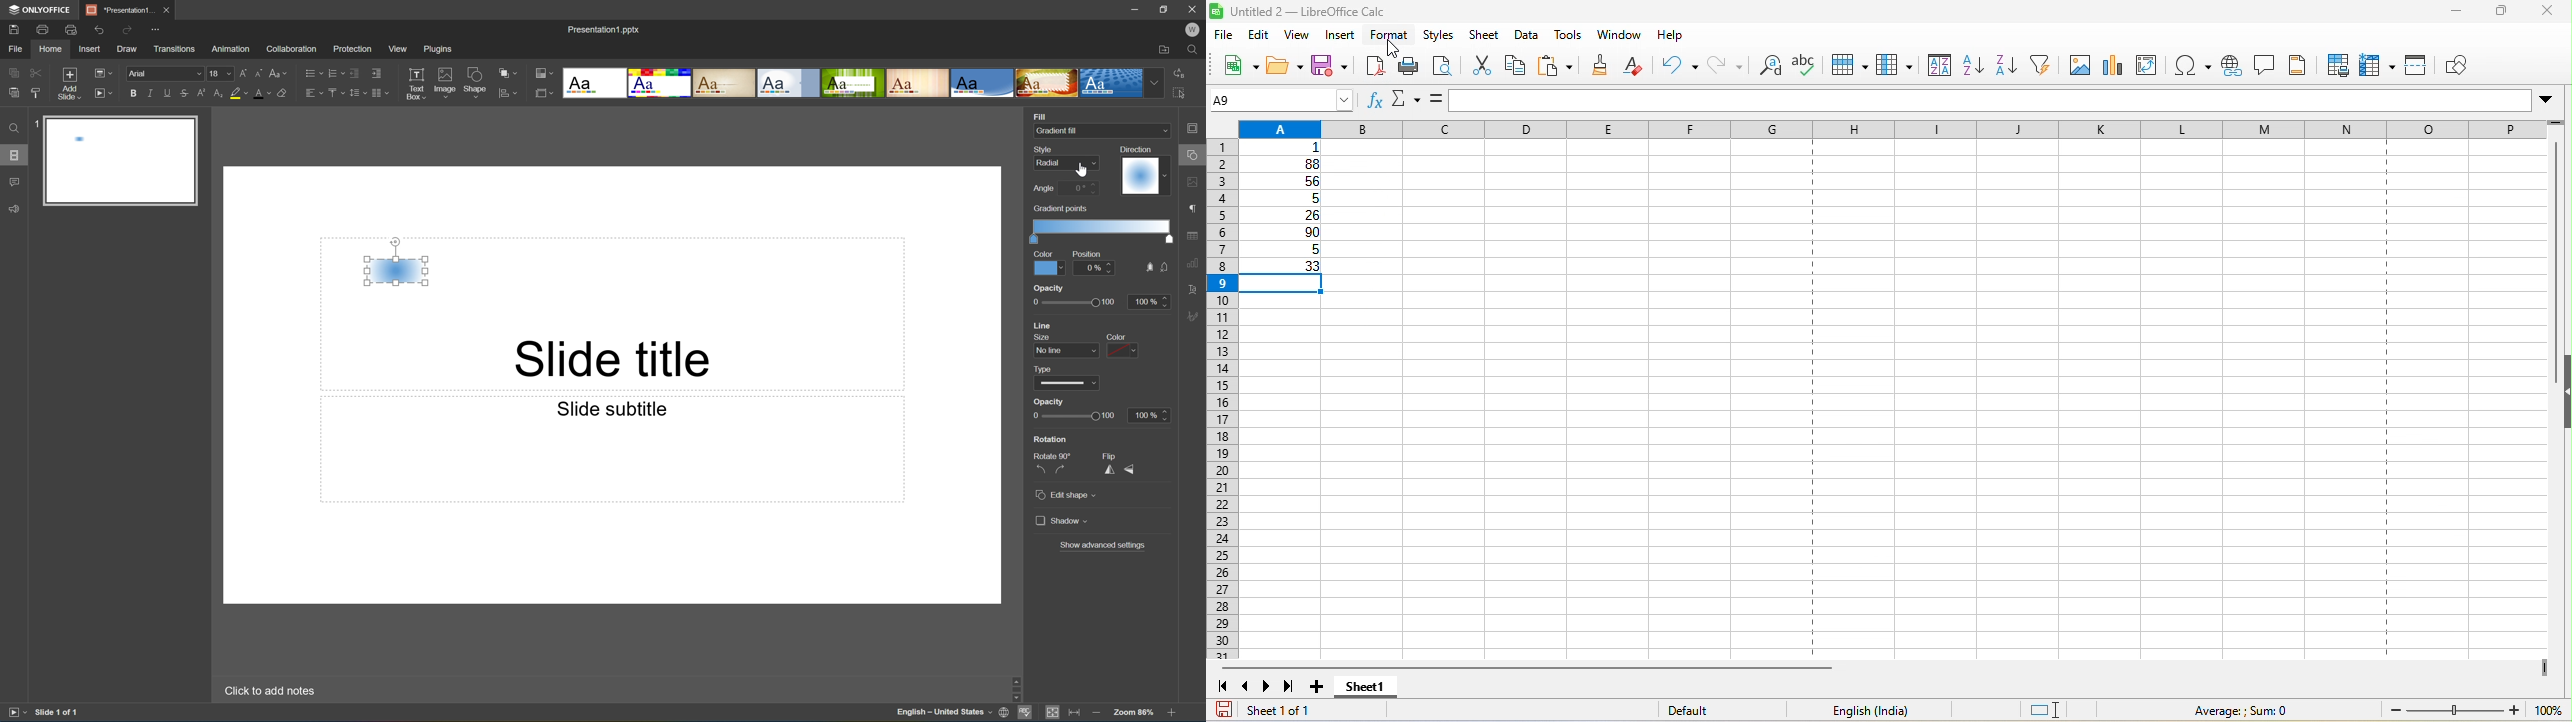 This screenshot has height=728, width=2576. What do you see at coordinates (1378, 68) in the screenshot?
I see `export directly as pdf` at bounding box center [1378, 68].